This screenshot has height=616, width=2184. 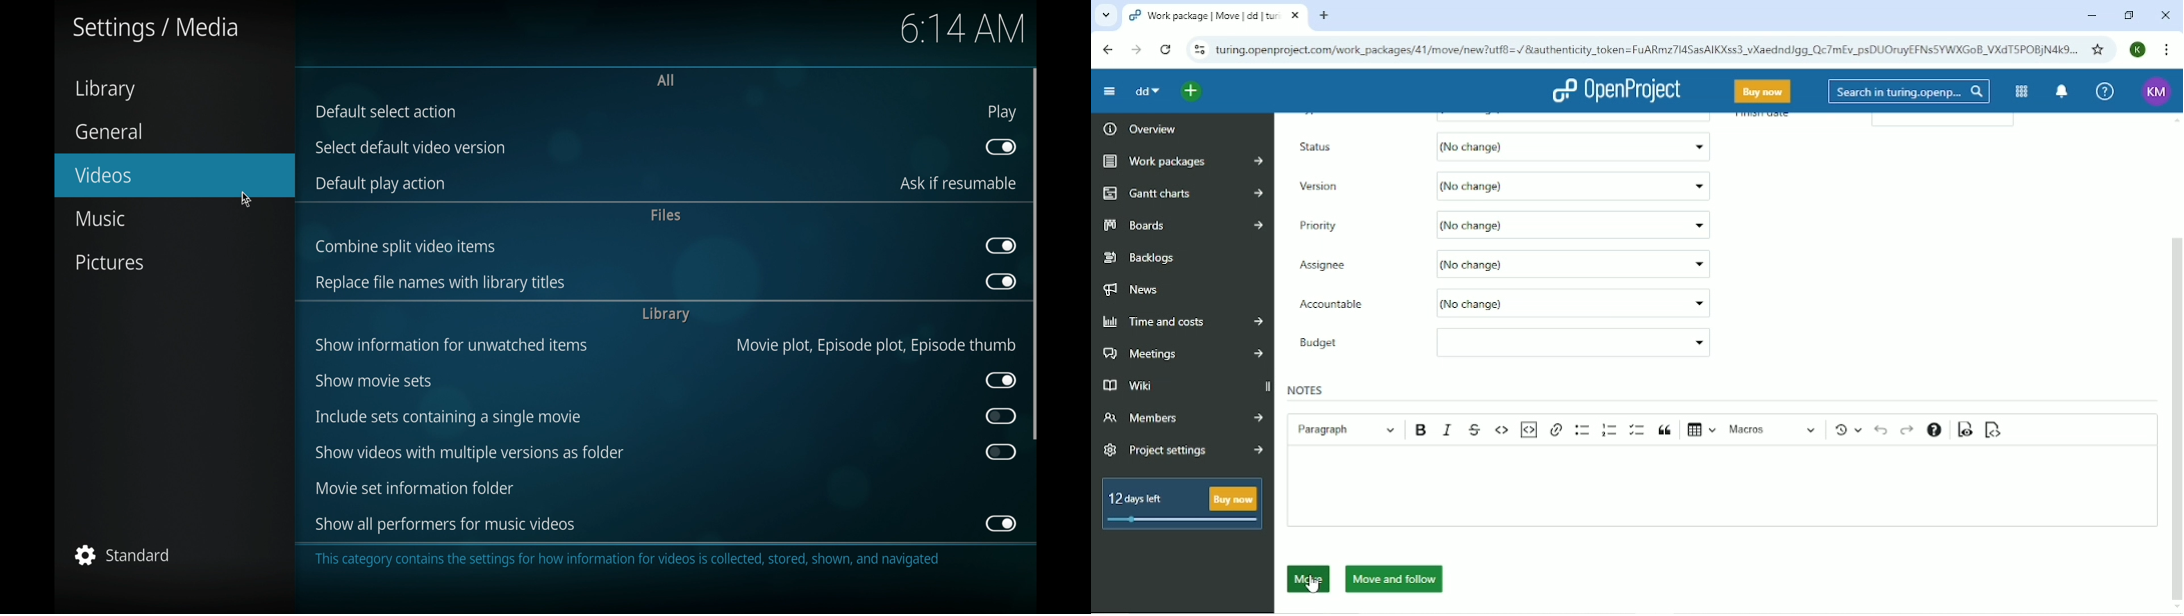 I want to click on cursor, so click(x=246, y=200).